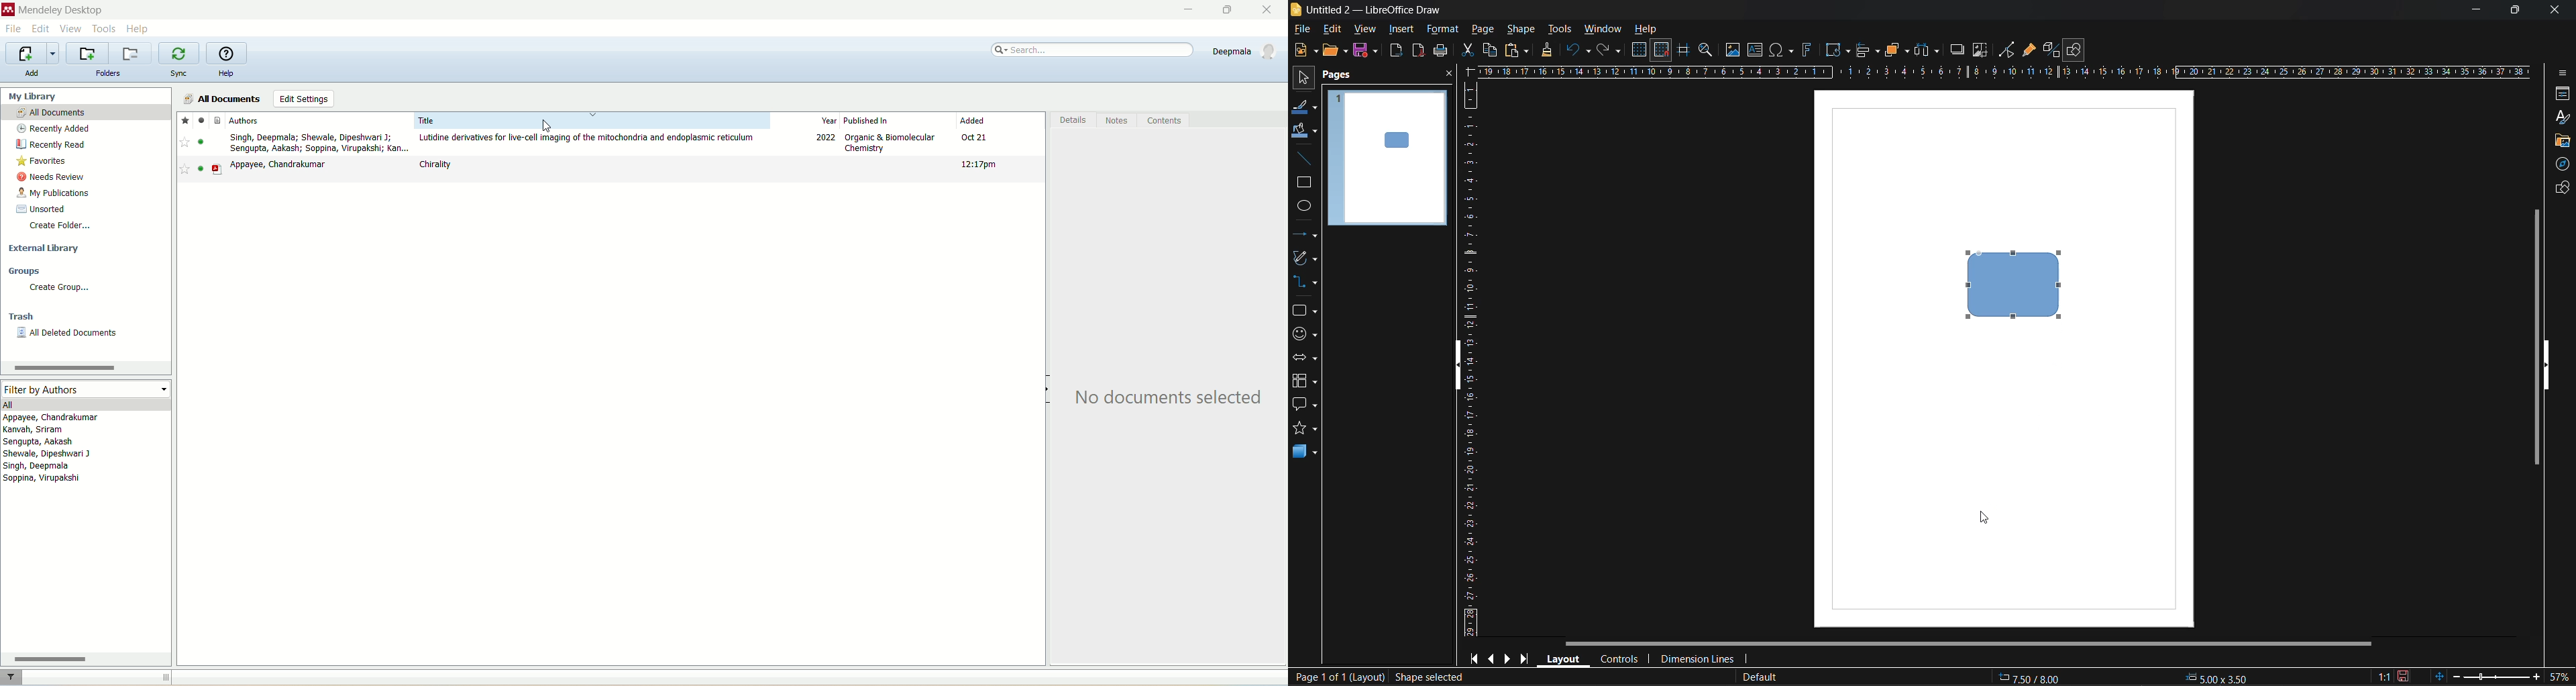 This screenshot has width=2576, height=700. I want to click on add a new folder, so click(87, 54).